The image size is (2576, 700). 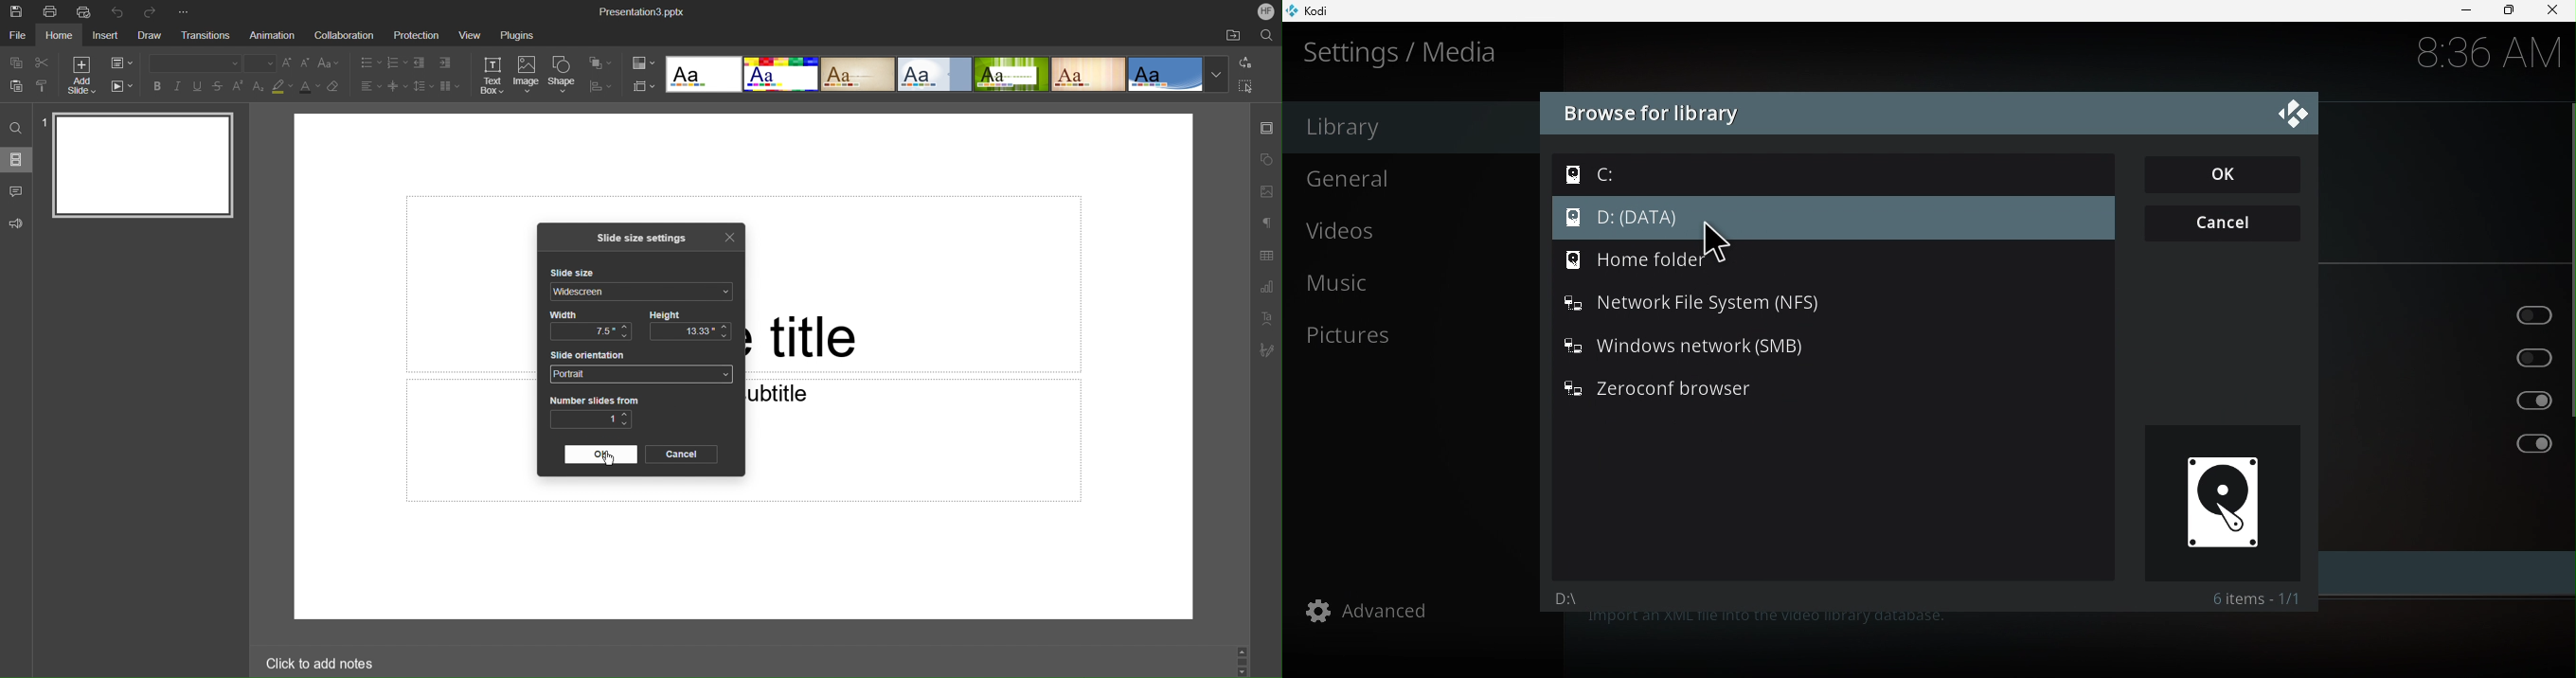 I want to click on Change Slide Layout, so click(x=123, y=63).